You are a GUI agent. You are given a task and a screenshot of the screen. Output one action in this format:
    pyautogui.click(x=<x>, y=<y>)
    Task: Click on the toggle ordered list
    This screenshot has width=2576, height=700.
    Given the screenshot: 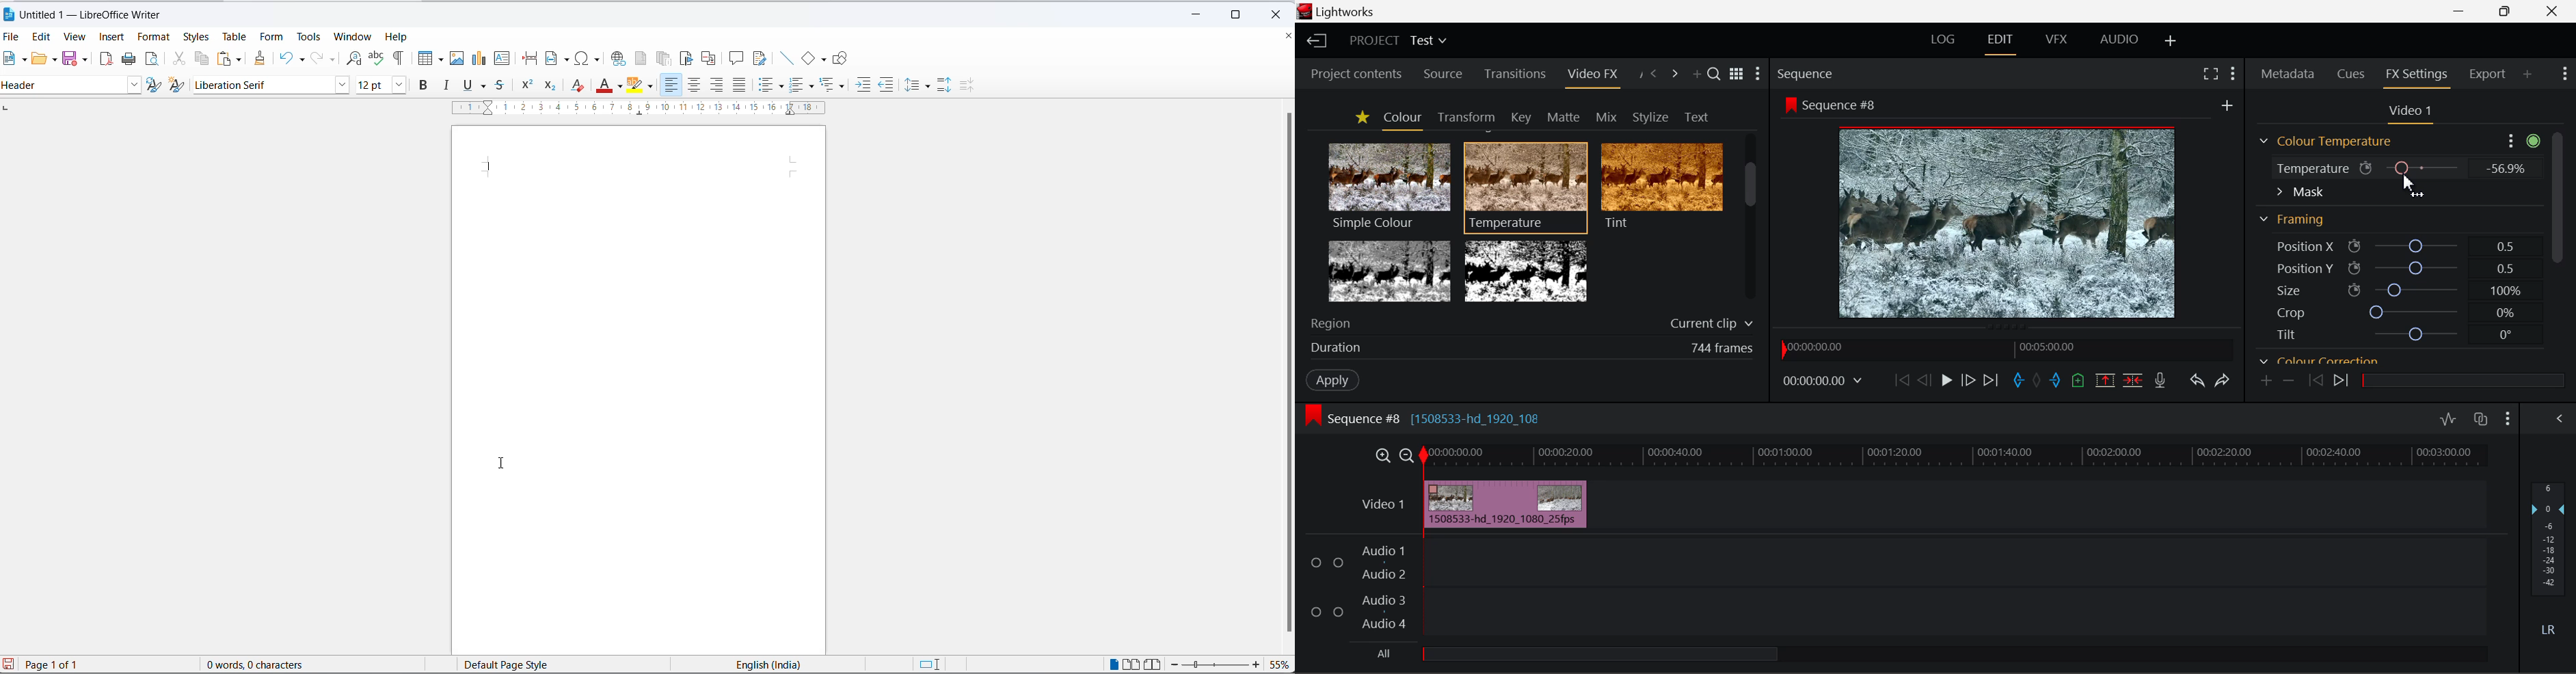 What is the action you would take?
    pyautogui.click(x=799, y=85)
    